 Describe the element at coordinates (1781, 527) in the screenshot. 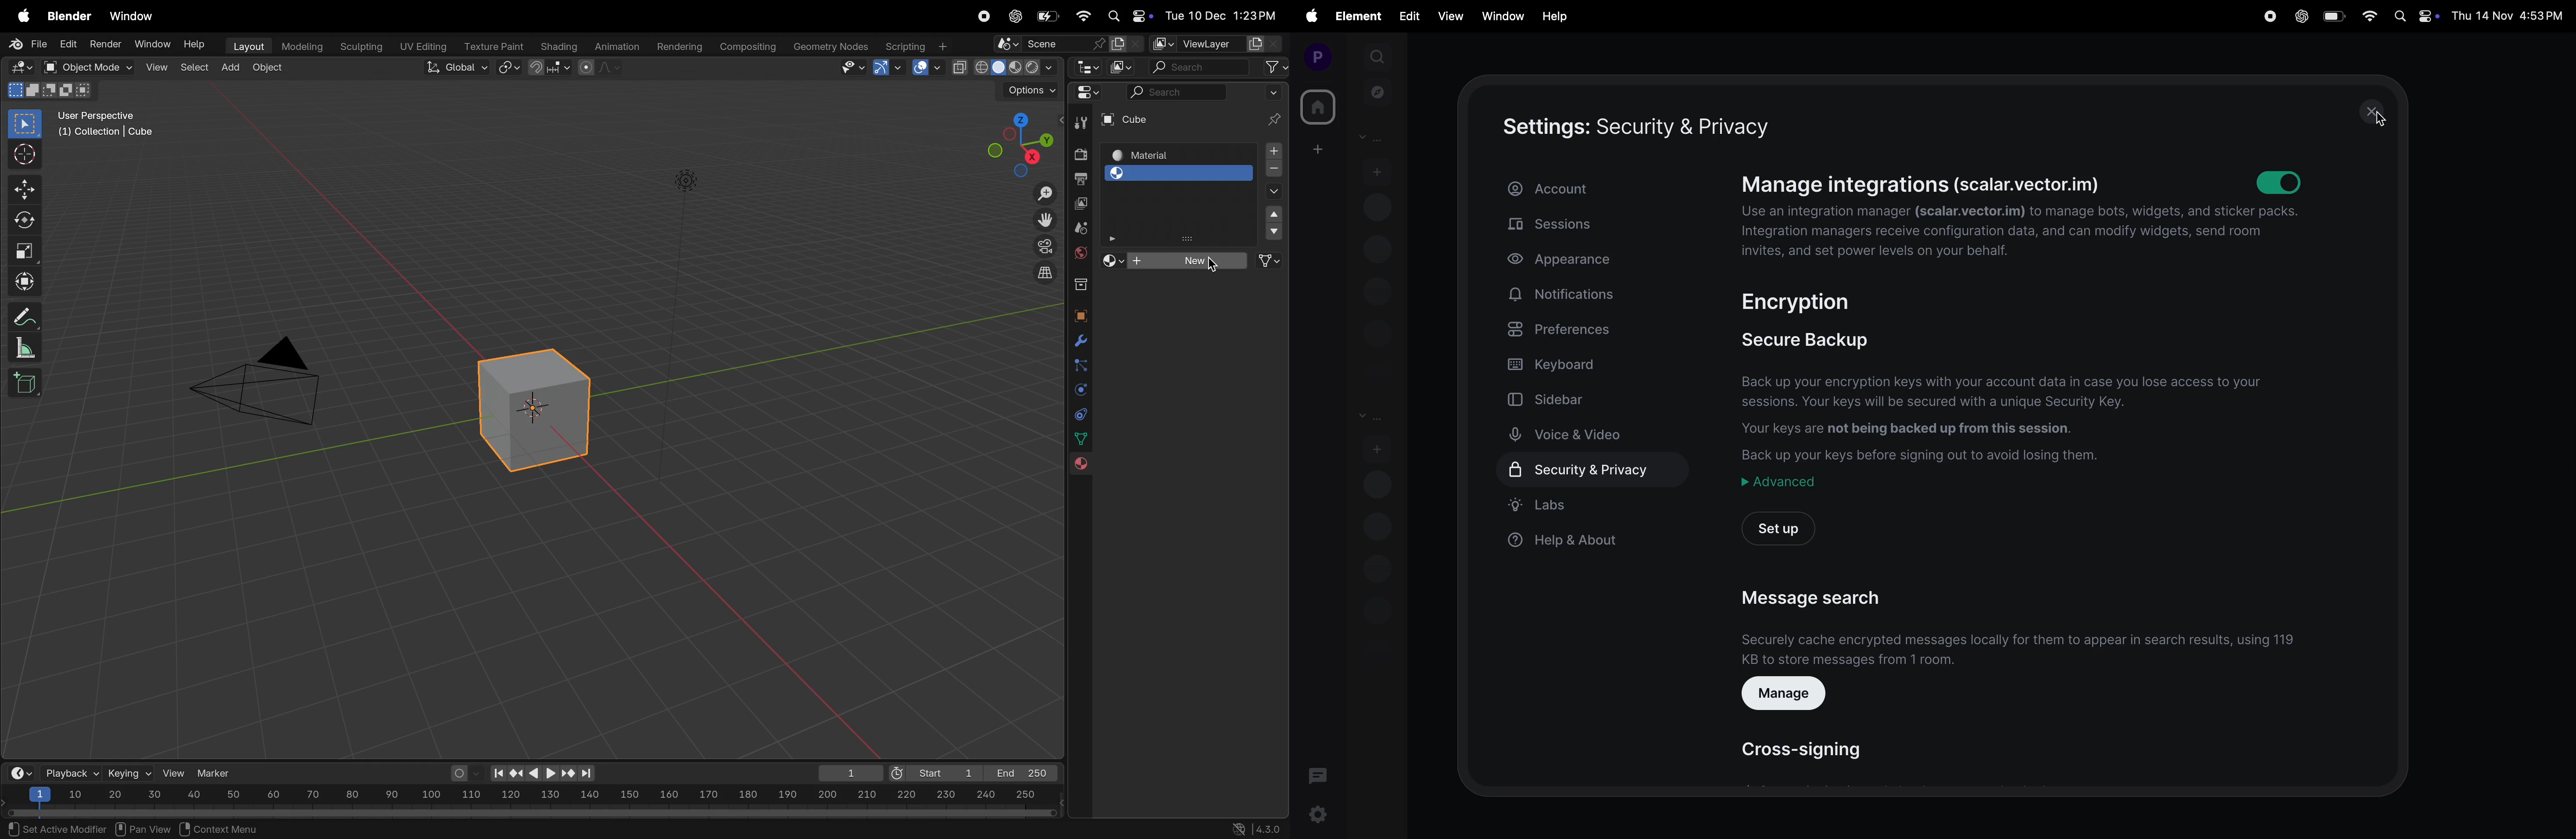

I see `setup` at that location.